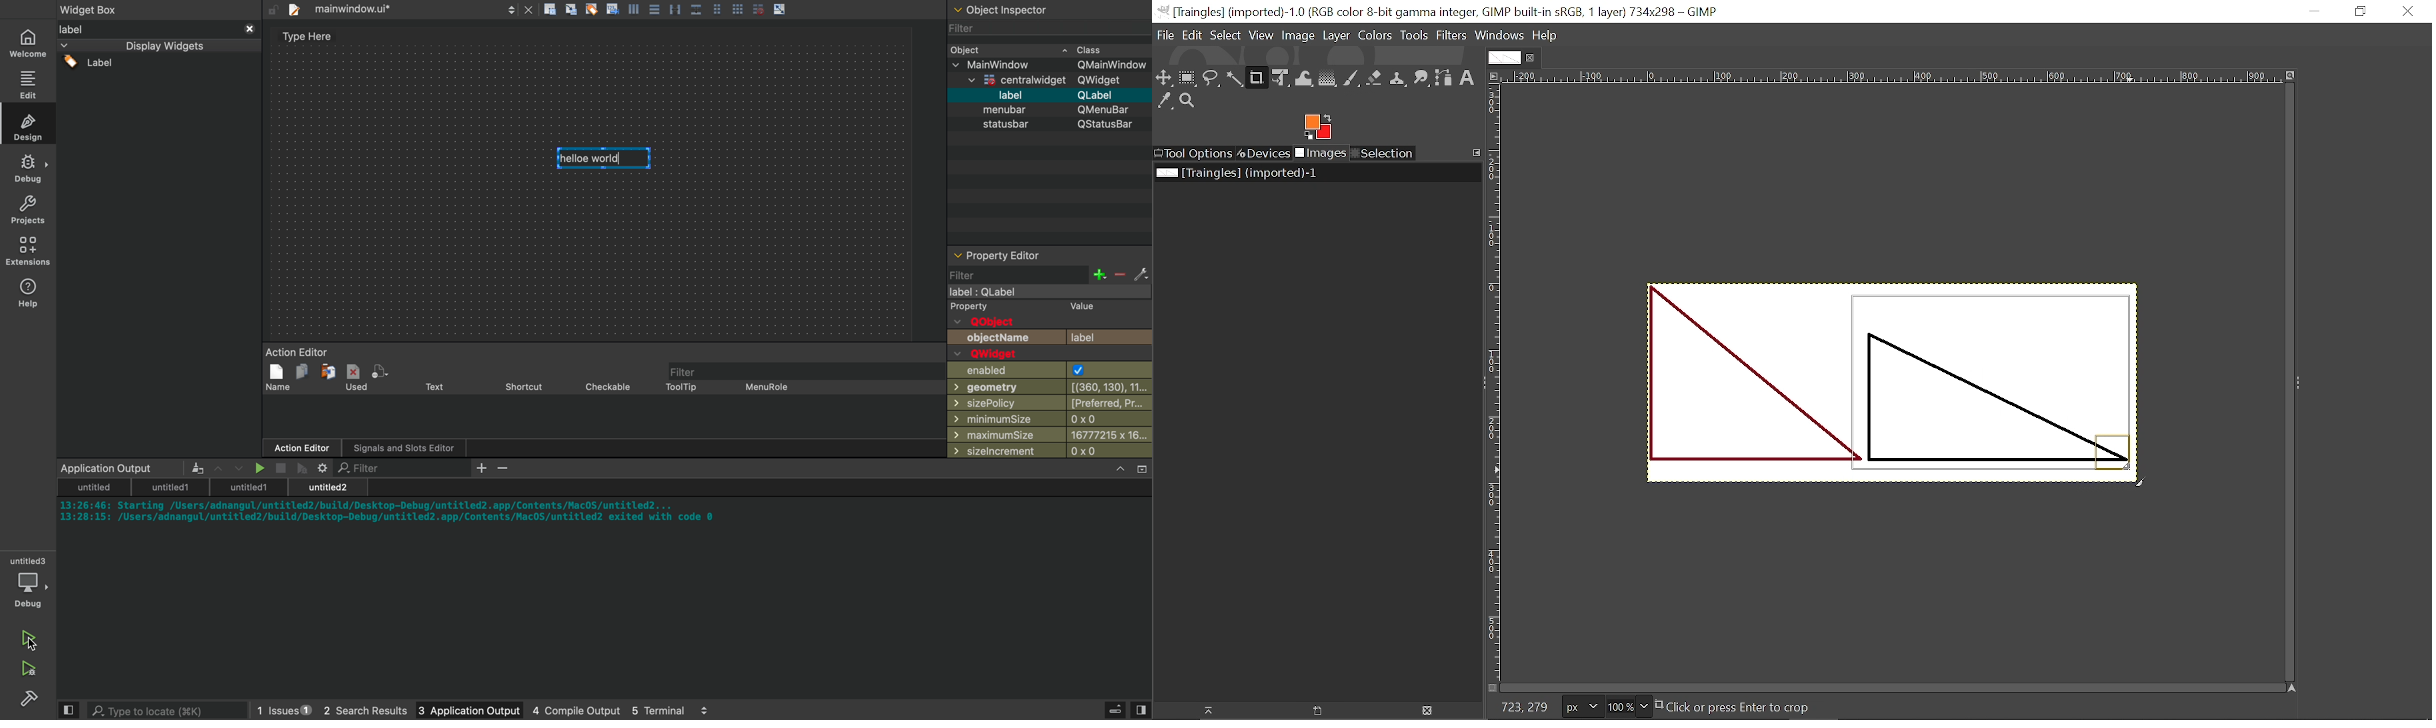 The width and height of the screenshot is (2436, 728). Describe the element at coordinates (566, 711) in the screenshot. I see `4 console output` at that location.